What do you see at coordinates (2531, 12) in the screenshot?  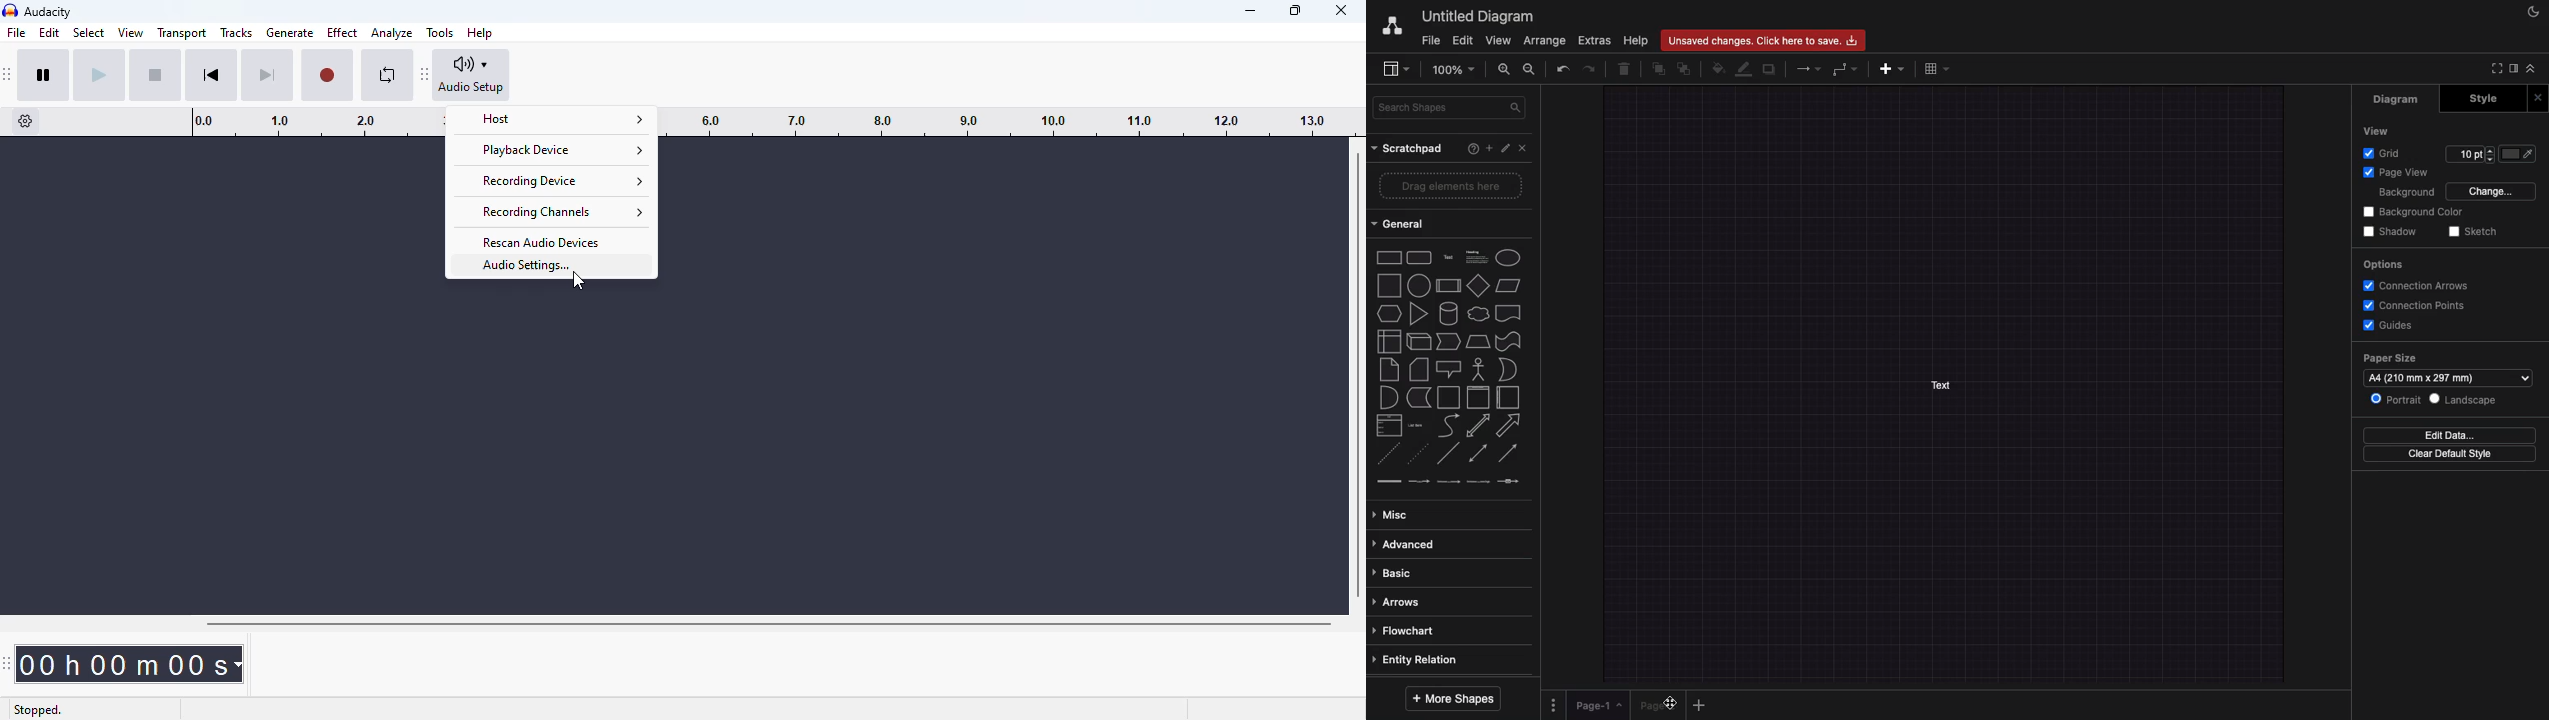 I see `Night mode` at bounding box center [2531, 12].